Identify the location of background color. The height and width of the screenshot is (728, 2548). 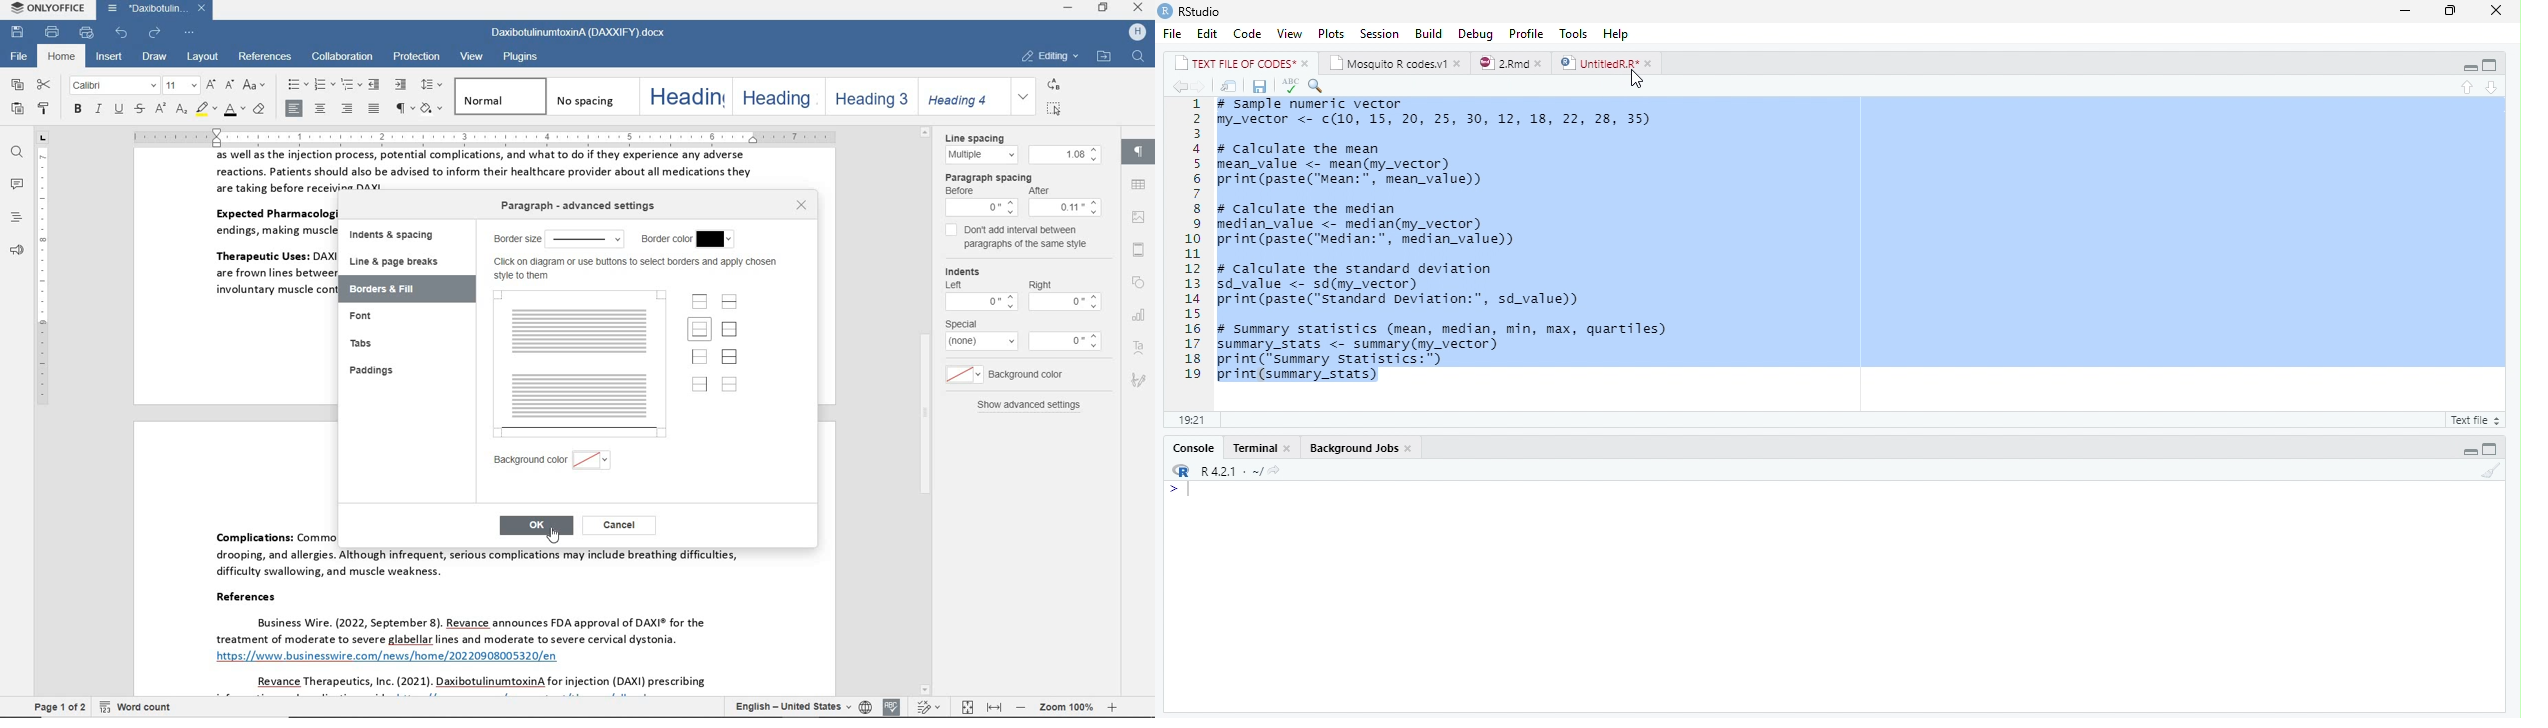
(1010, 373).